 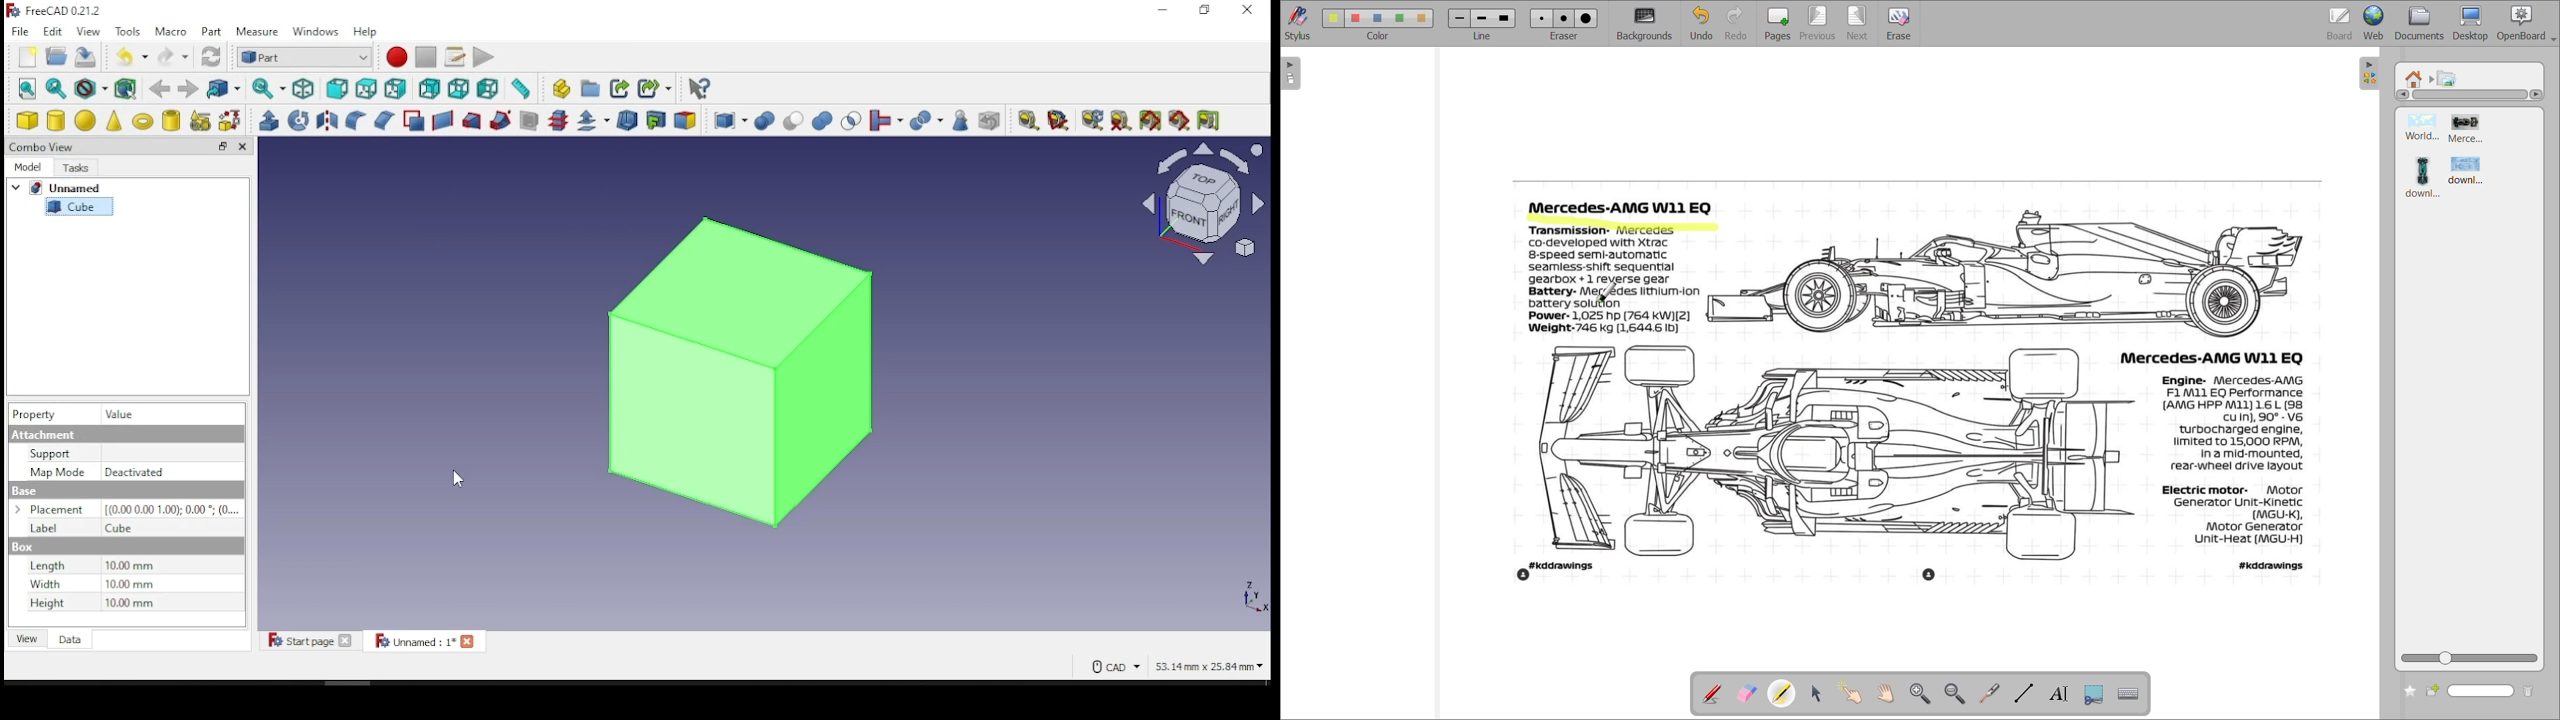 I want to click on part, so click(x=214, y=31).